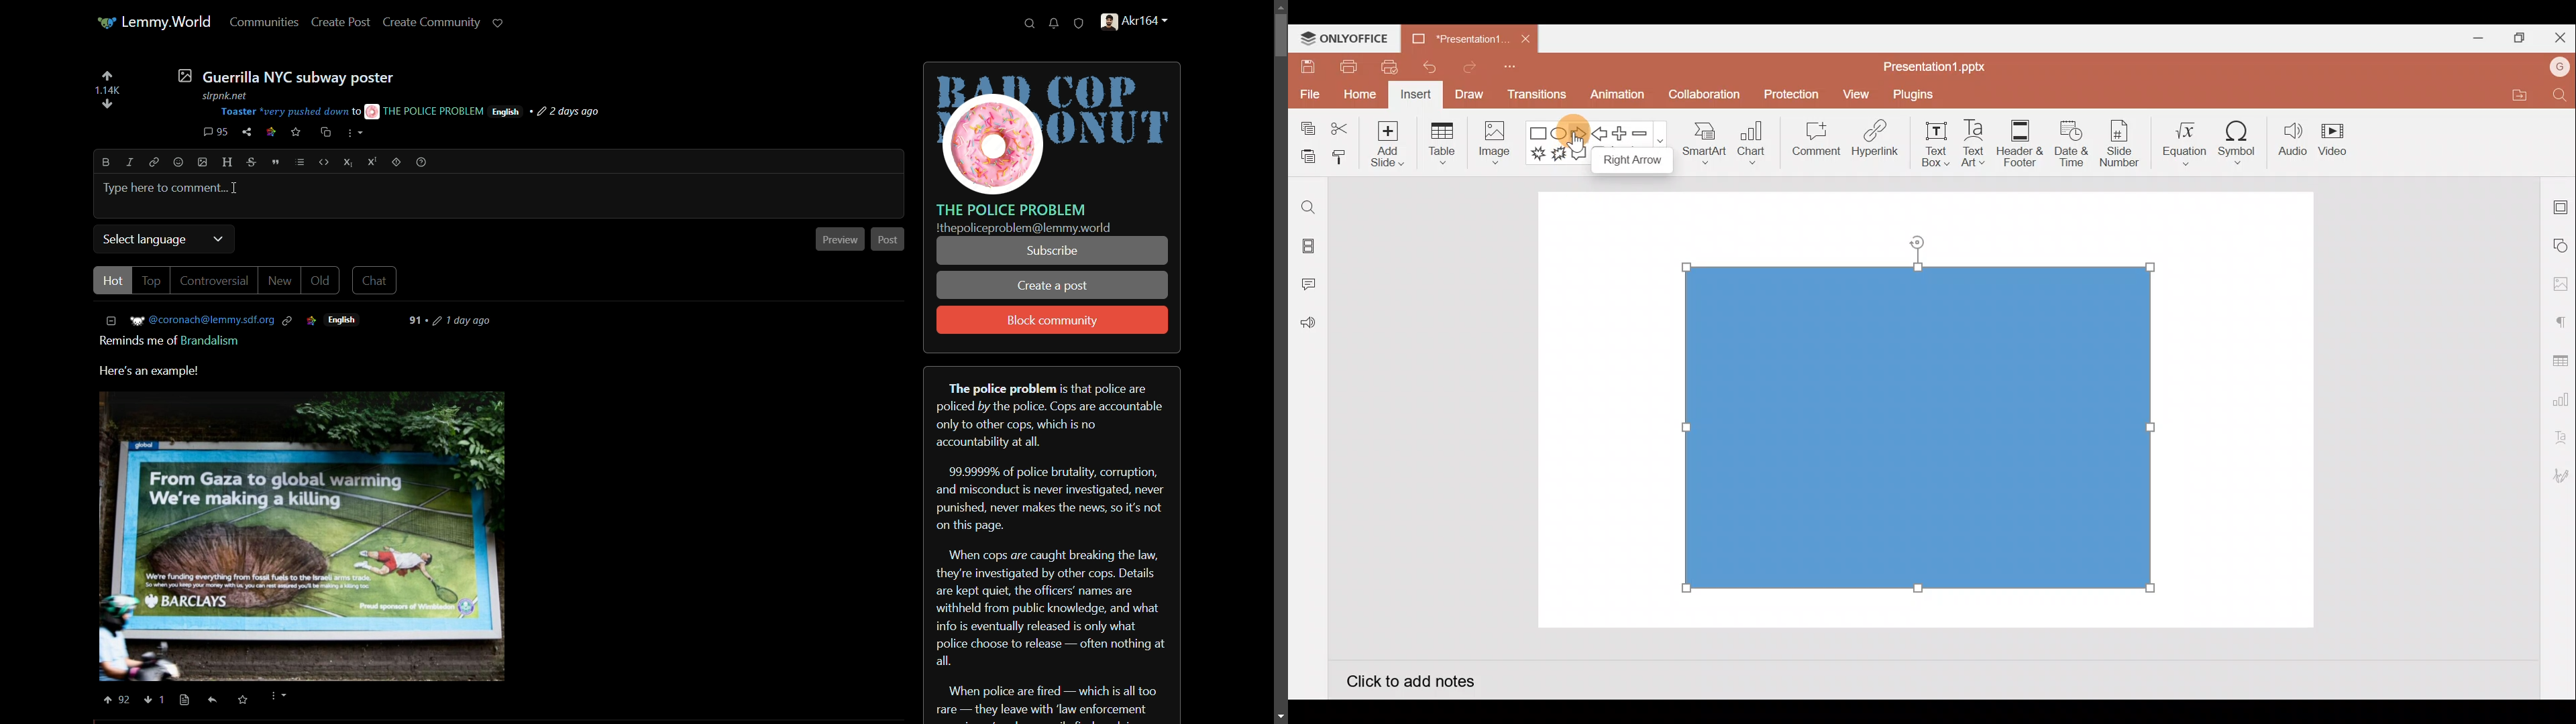  Describe the element at coordinates (2293, 139) in the screenshot. I see `Audio` at that location.